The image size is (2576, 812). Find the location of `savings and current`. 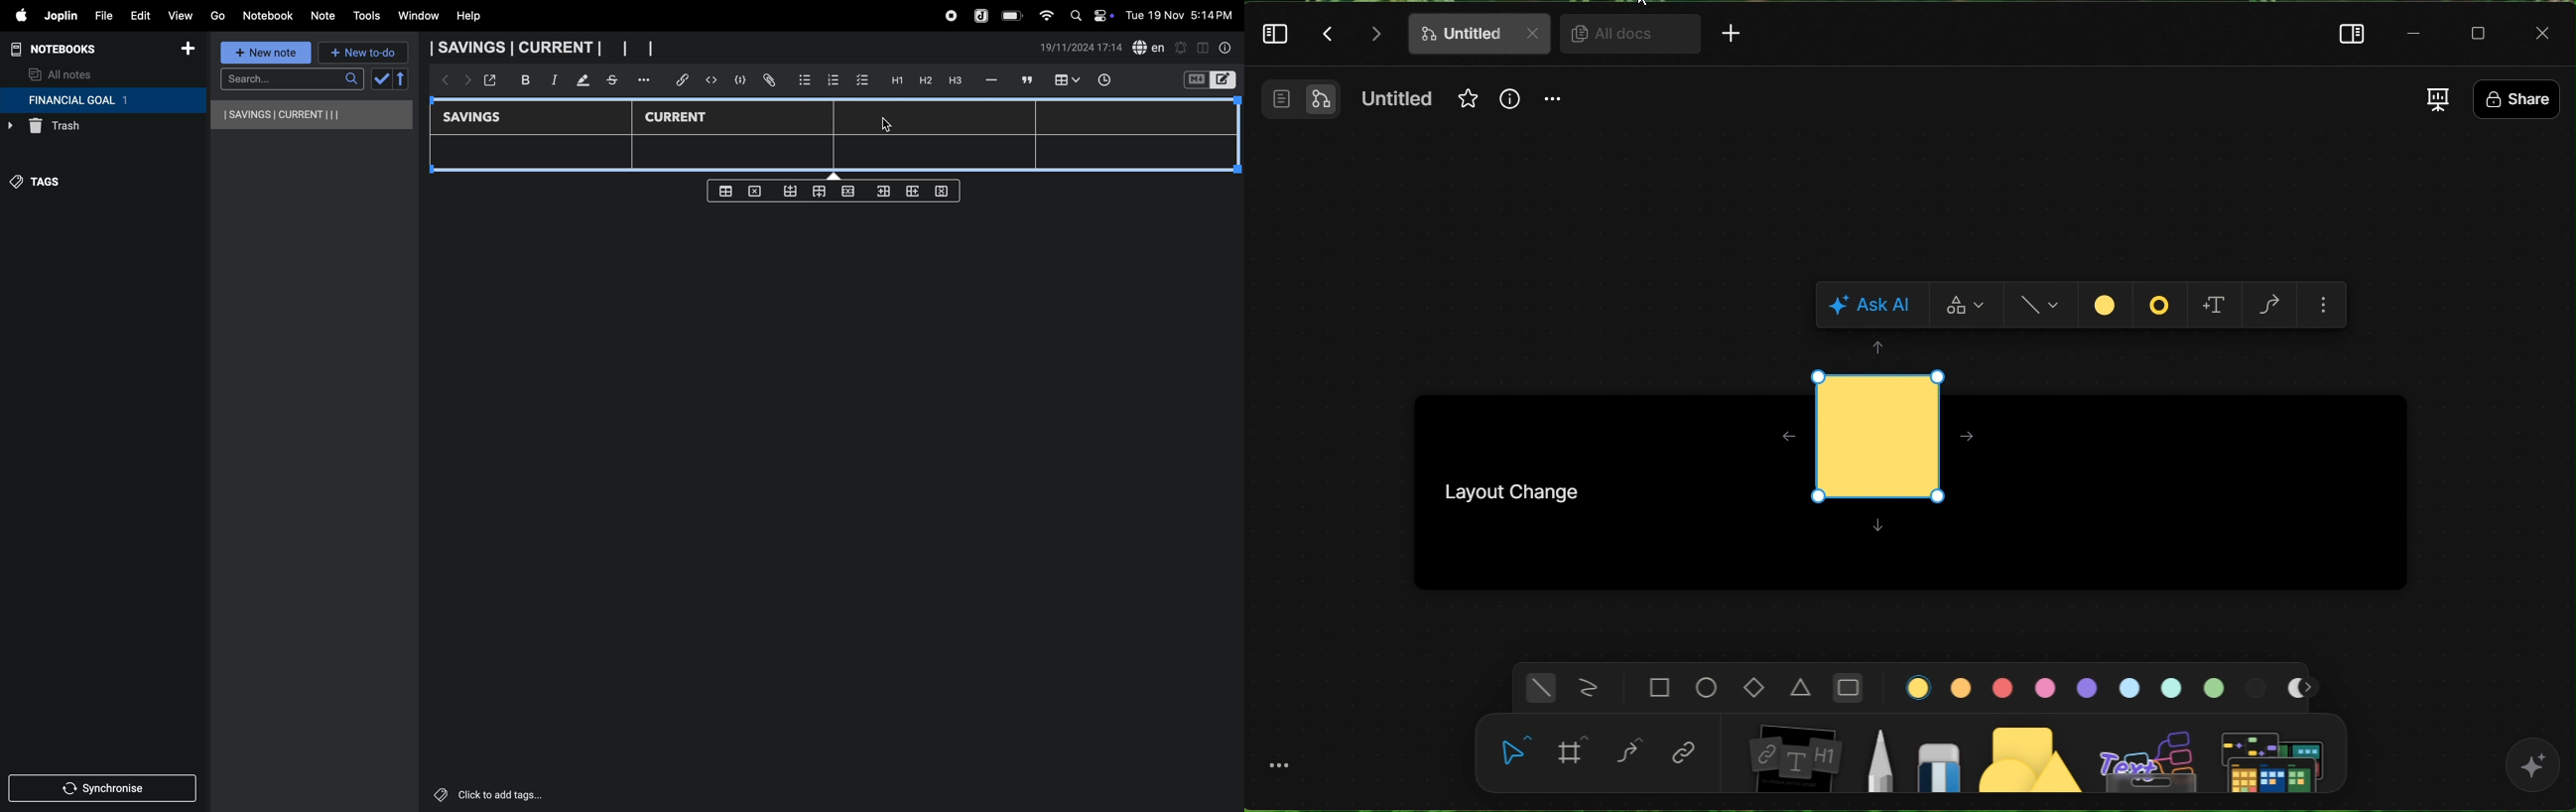

savings and current is located at coordinates (313, 115).